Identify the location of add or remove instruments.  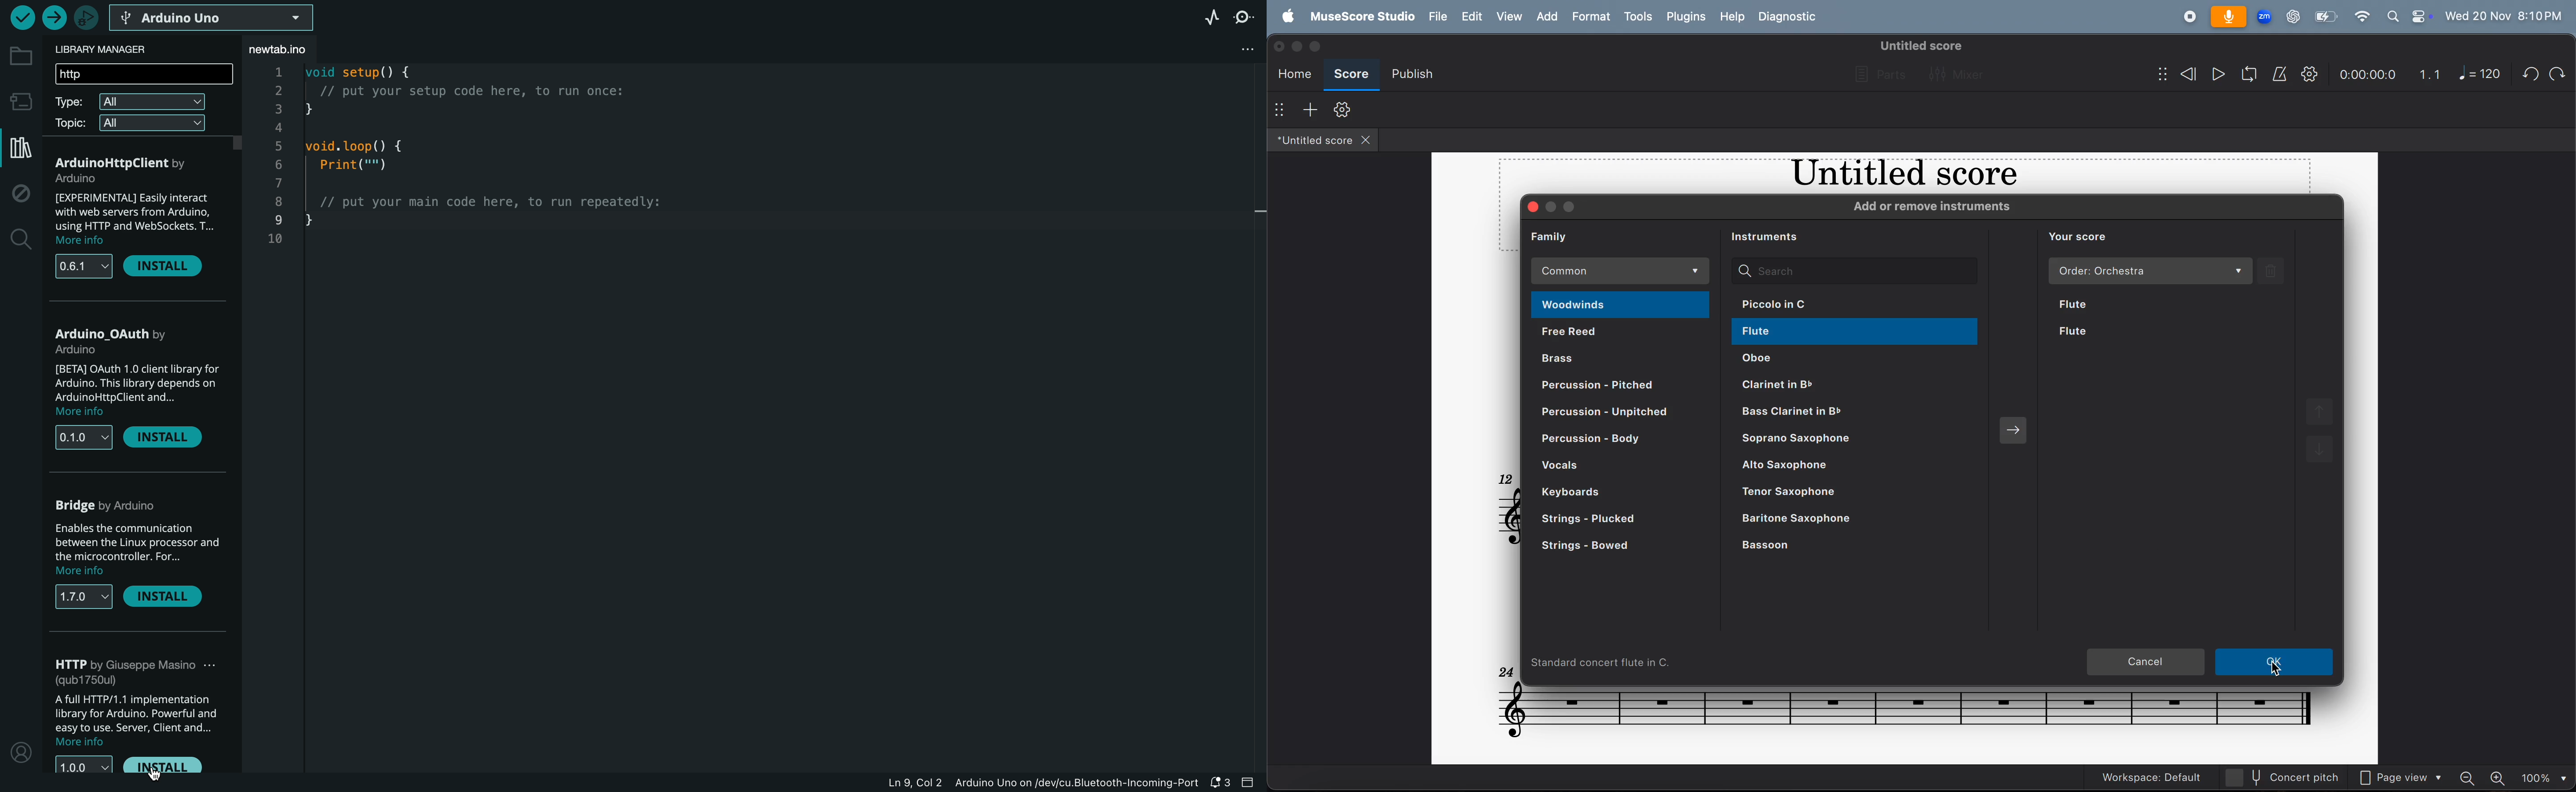
(1941, 208).